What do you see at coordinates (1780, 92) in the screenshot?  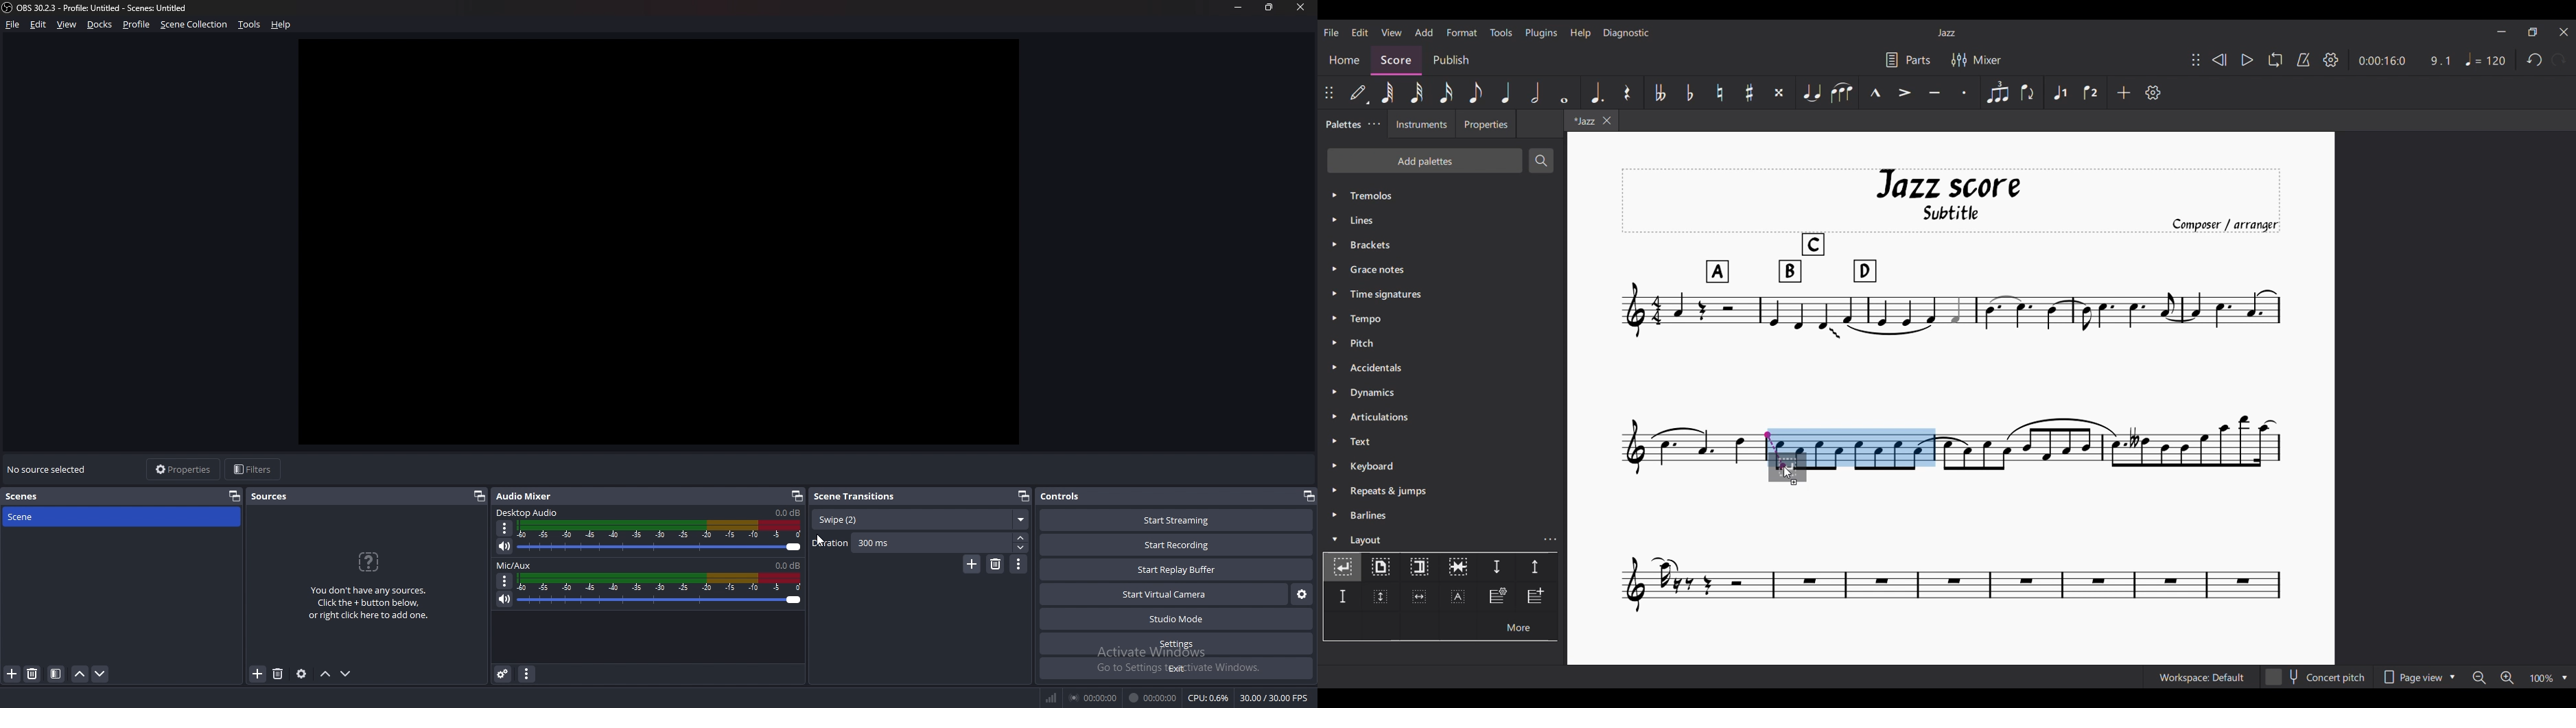 I see `Toggle double sharp` at bounding box center [1780, 92].